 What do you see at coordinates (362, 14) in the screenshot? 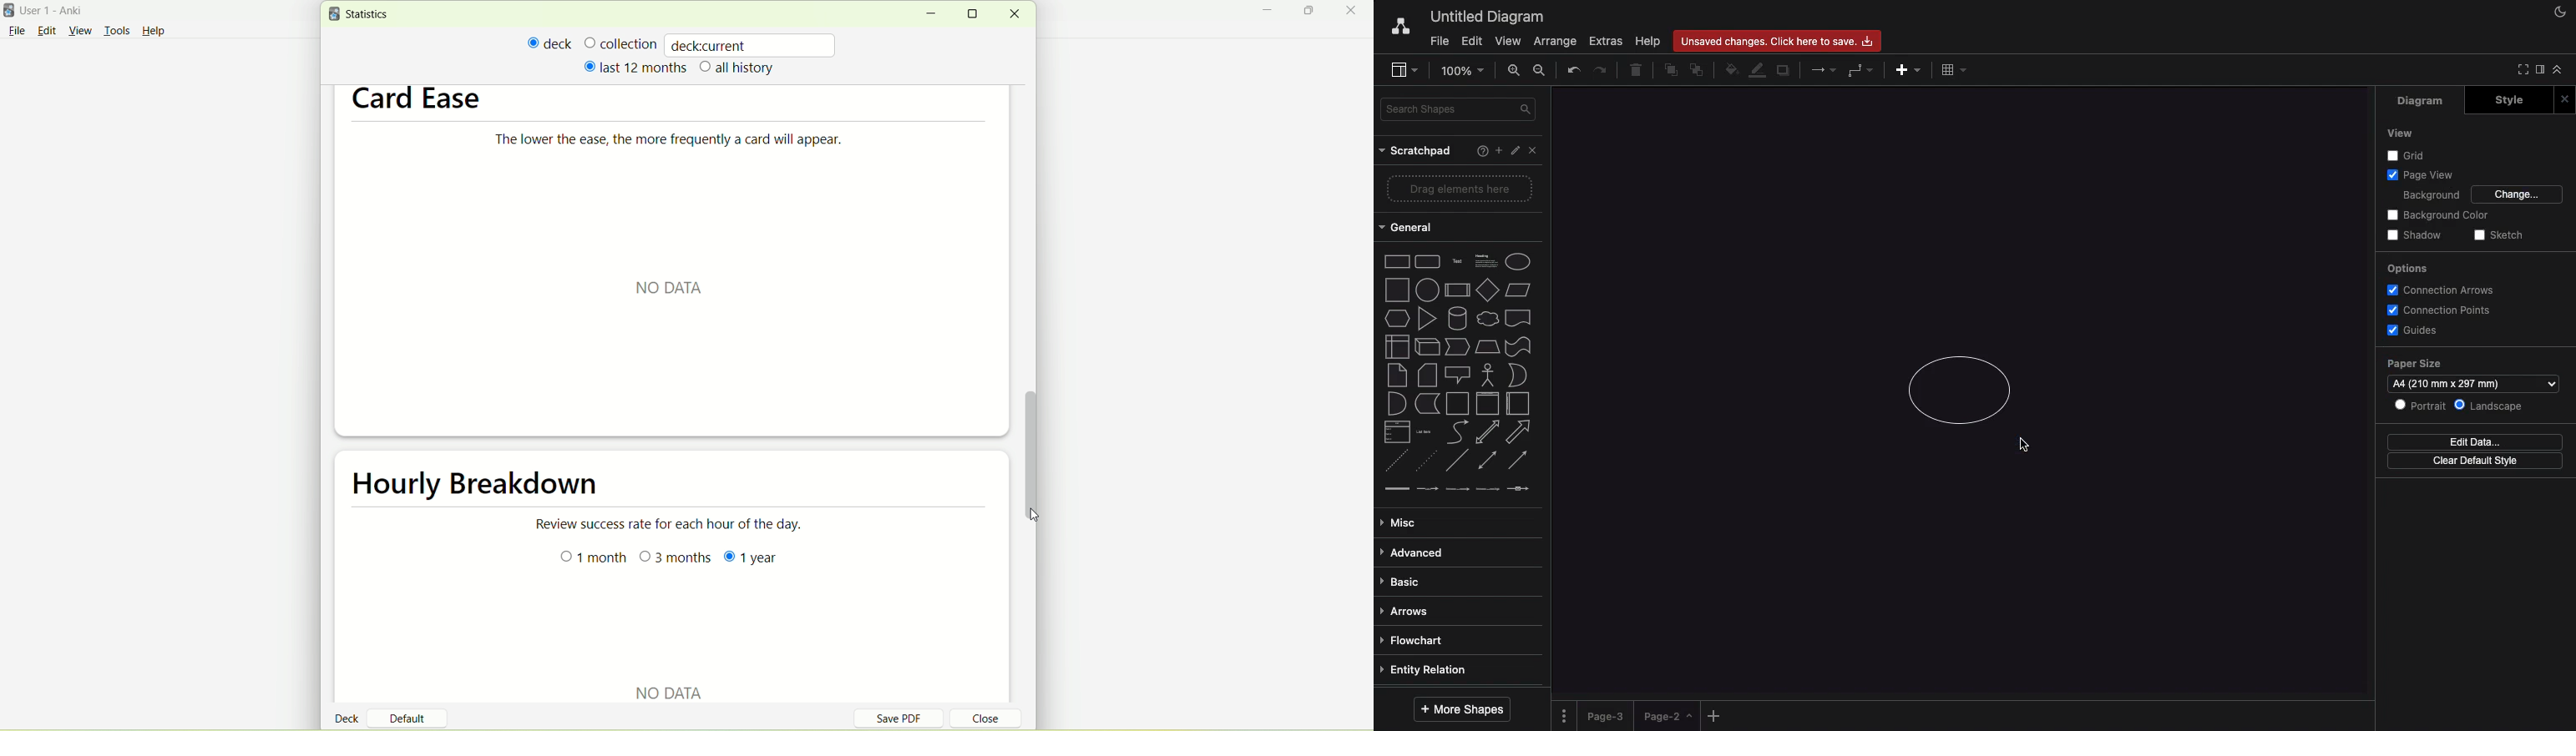
I see `statistics` at bounding box center [362, 14].